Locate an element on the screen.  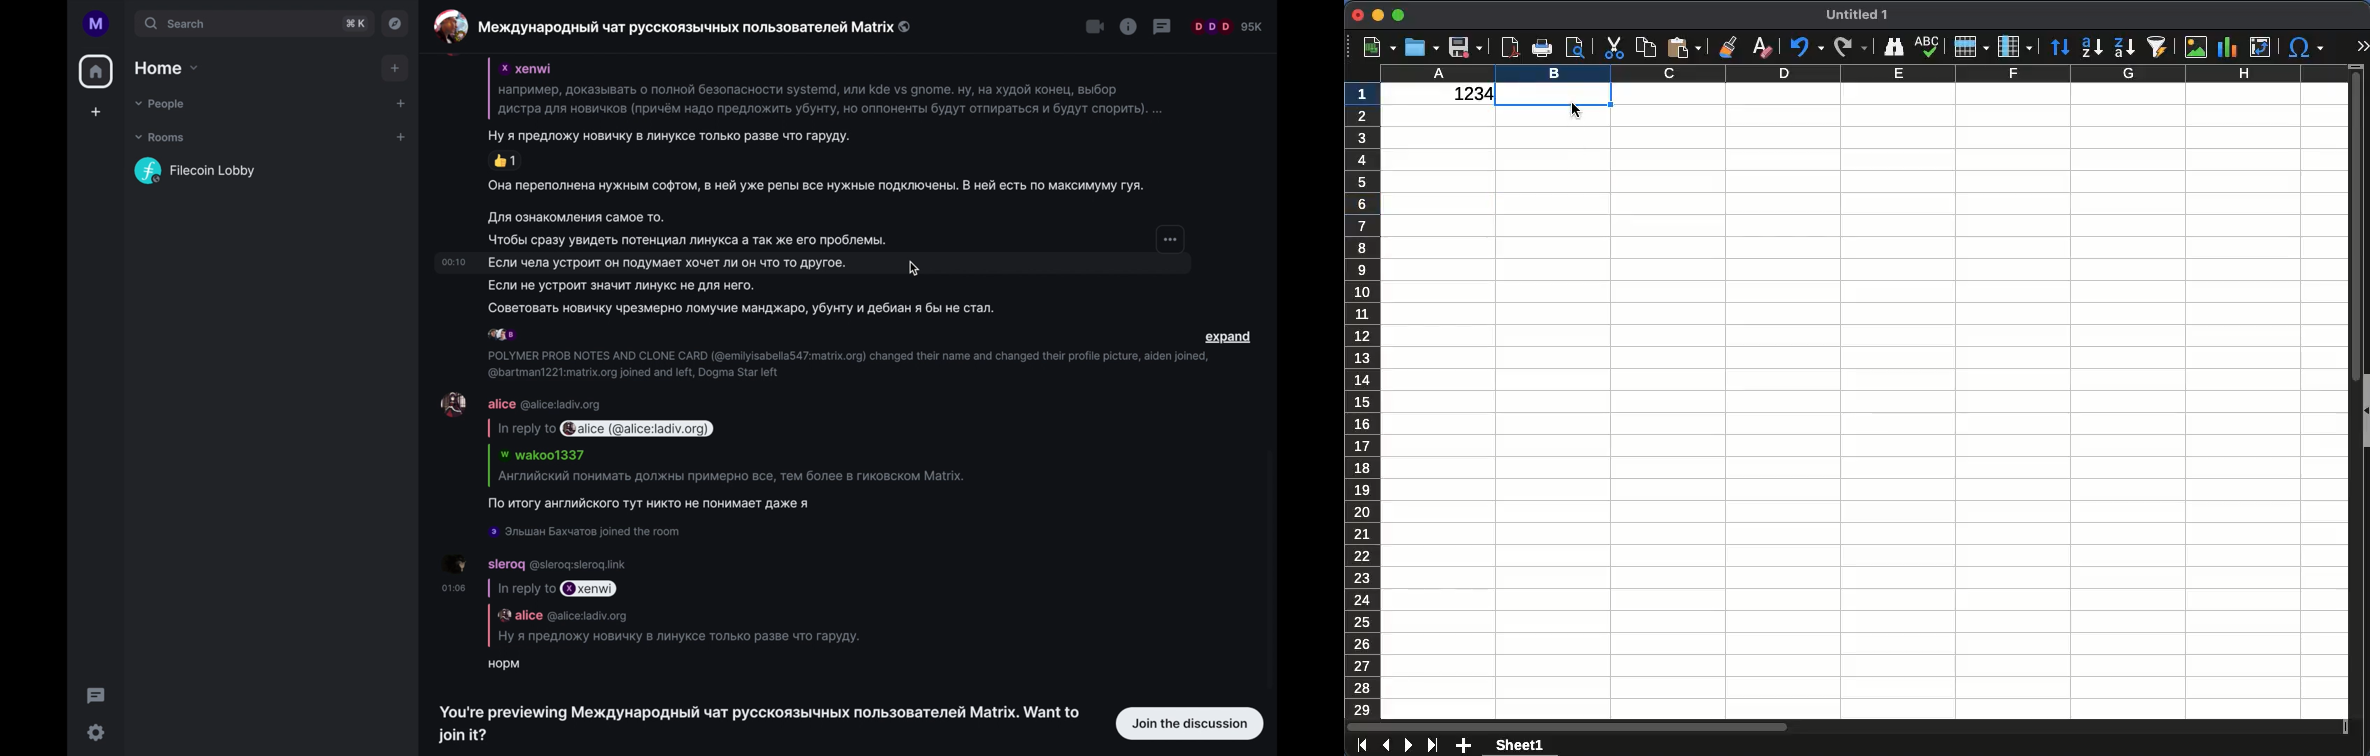
xenwi  например, доказывать о полной безопасности systemd, или kde vs grome. ну, на худой конец, выбор дистра для новичков (причём надо предложить убунту, на оппоненты будут отпираться и будут спарить).....  Ну я предложу новичку в линуксе только разве что гаруду. is located at coordinates (823, 100).